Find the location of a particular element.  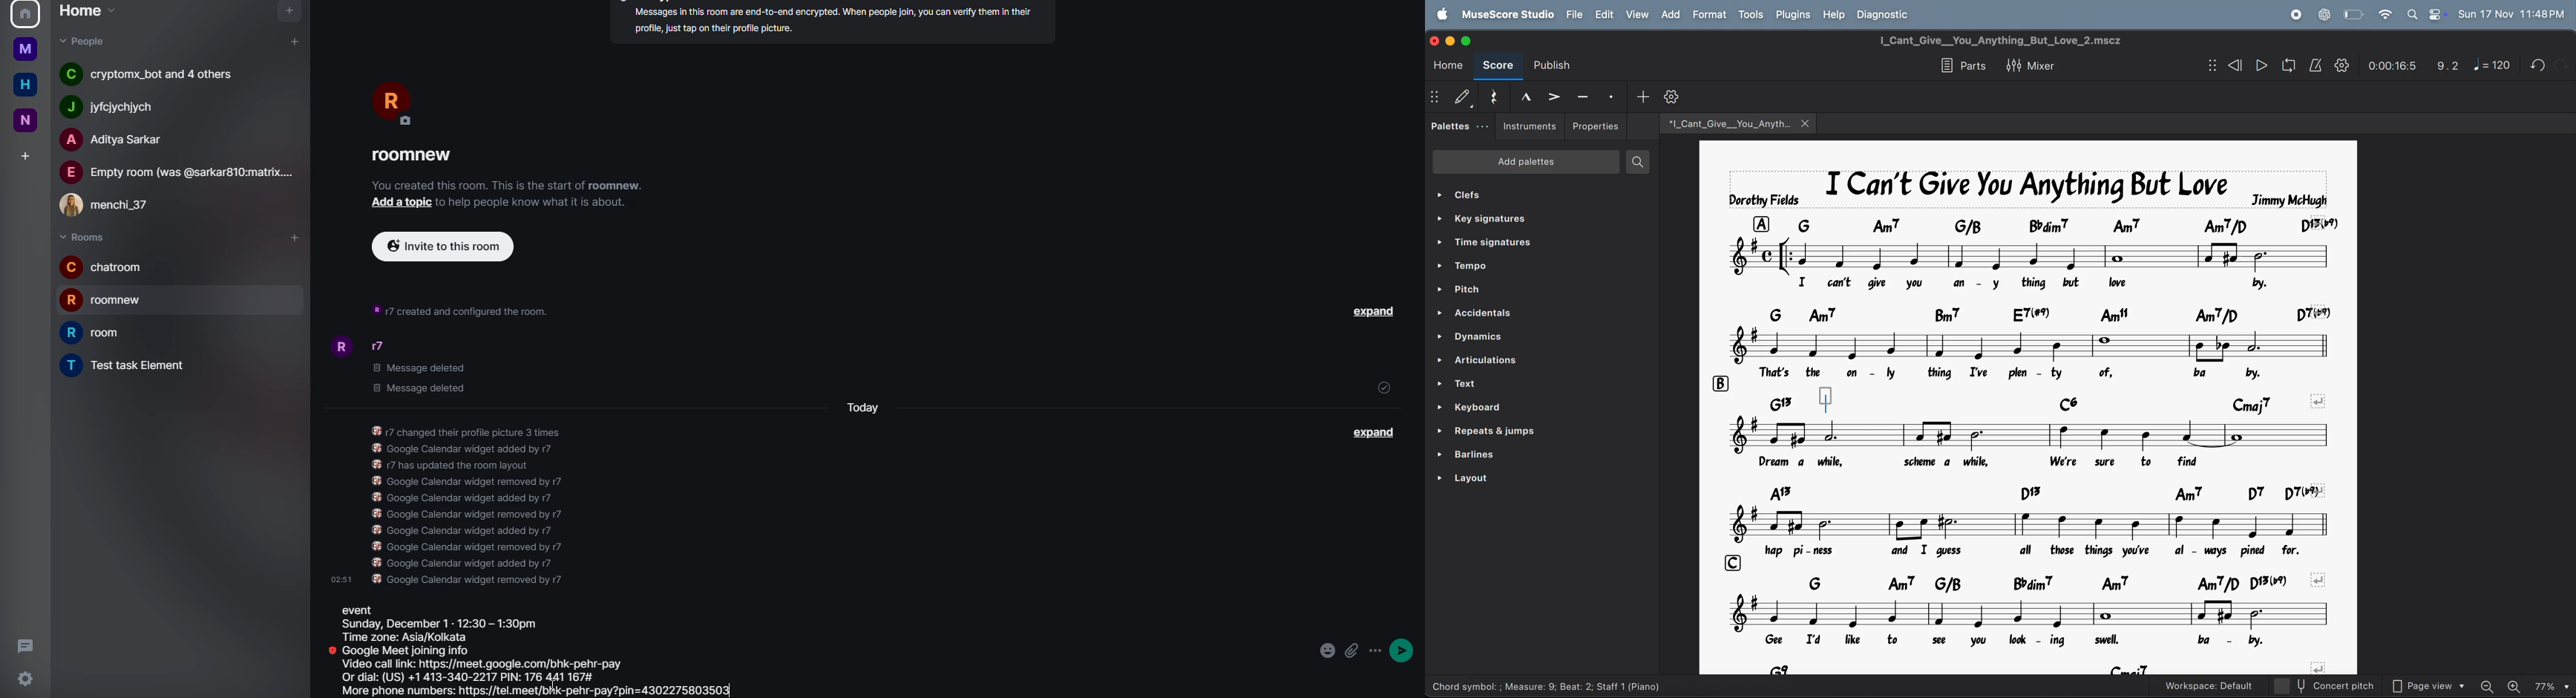

people is located at coordinates (123, 107).